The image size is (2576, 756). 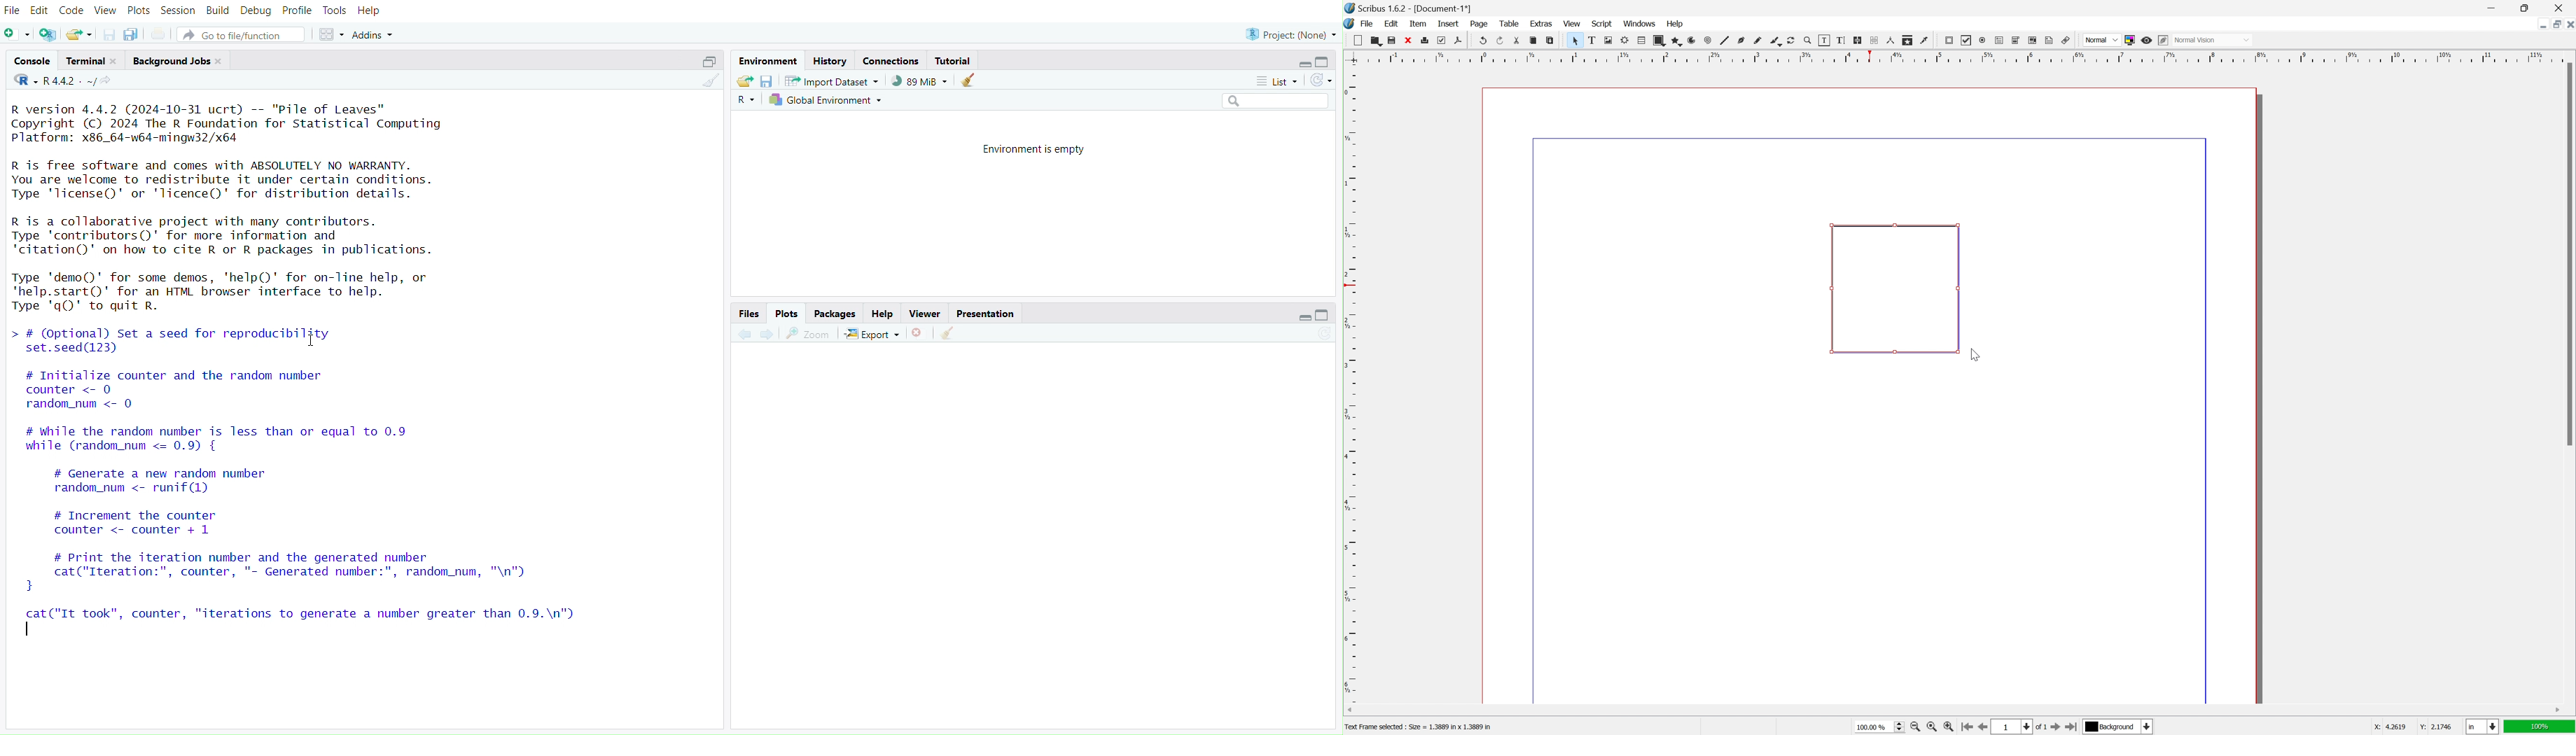 What do you see at coordinates (120, 81) in the screenshot?
I see `View the current working directory` at bounding box center [120, 81].